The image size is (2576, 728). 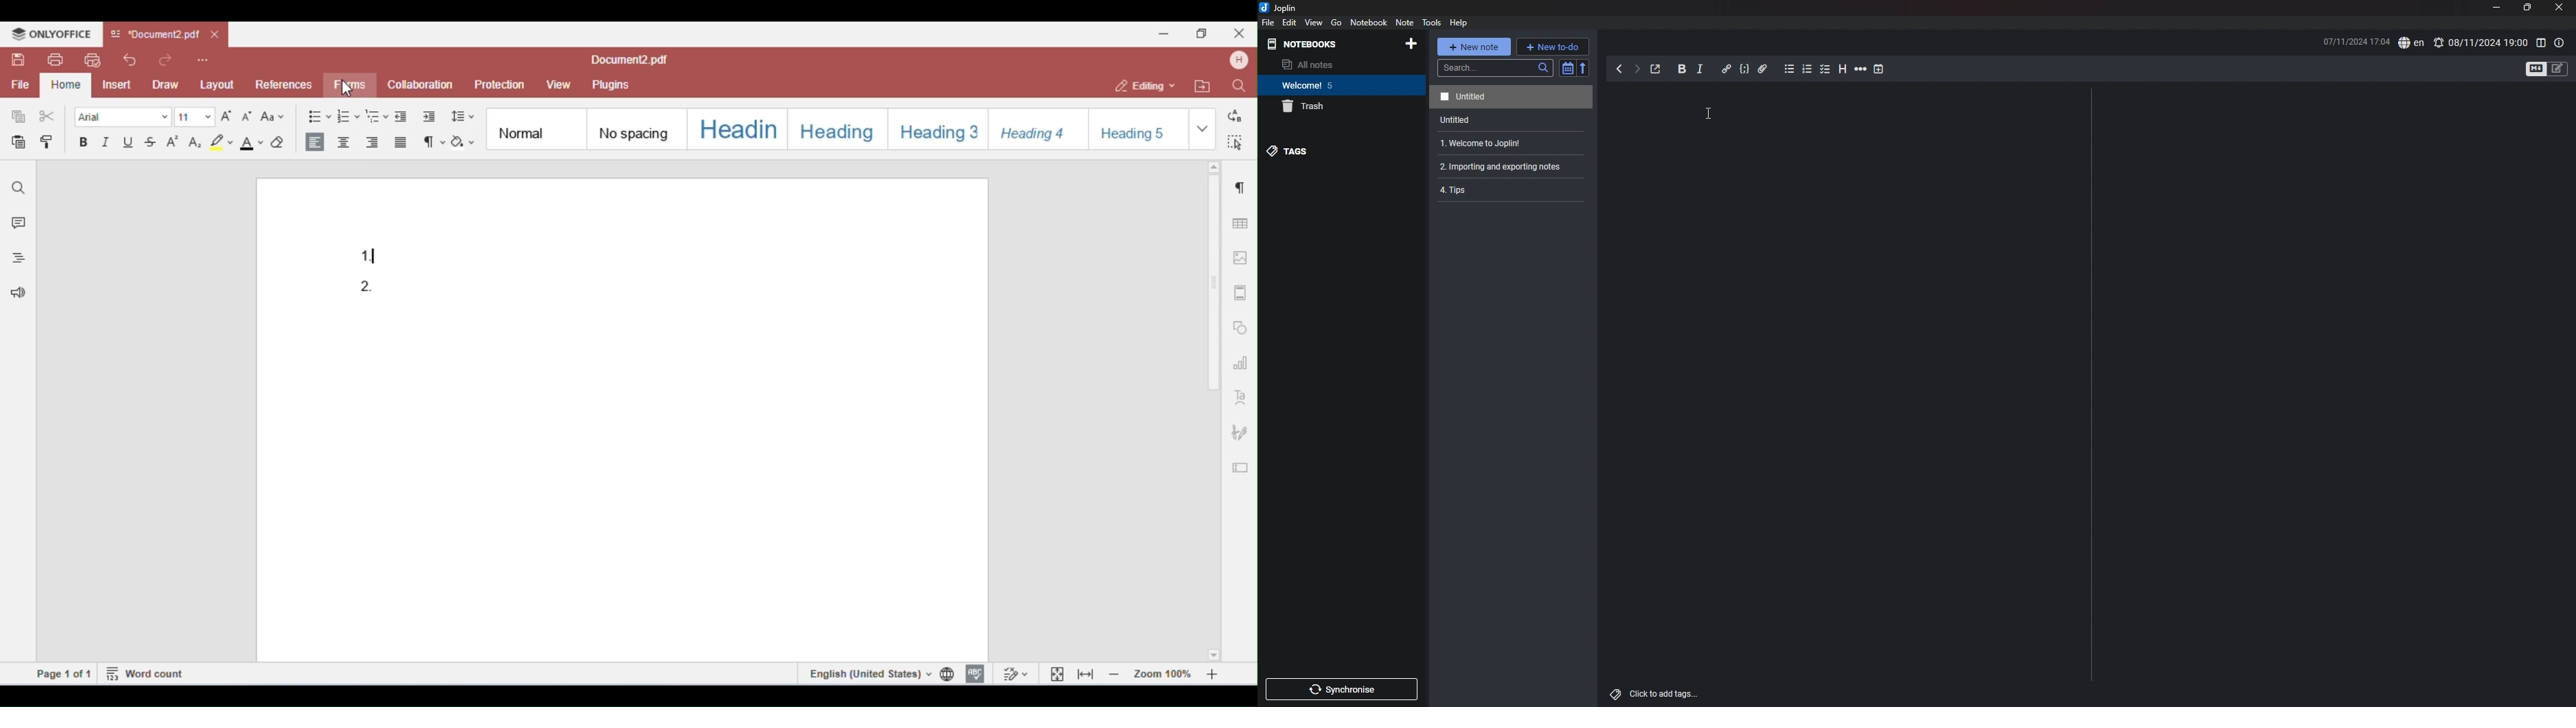 What do you see at coordinates (2535, 69) in the screenshot?
I see `toggle editor` at bounding box center [2535, 69].